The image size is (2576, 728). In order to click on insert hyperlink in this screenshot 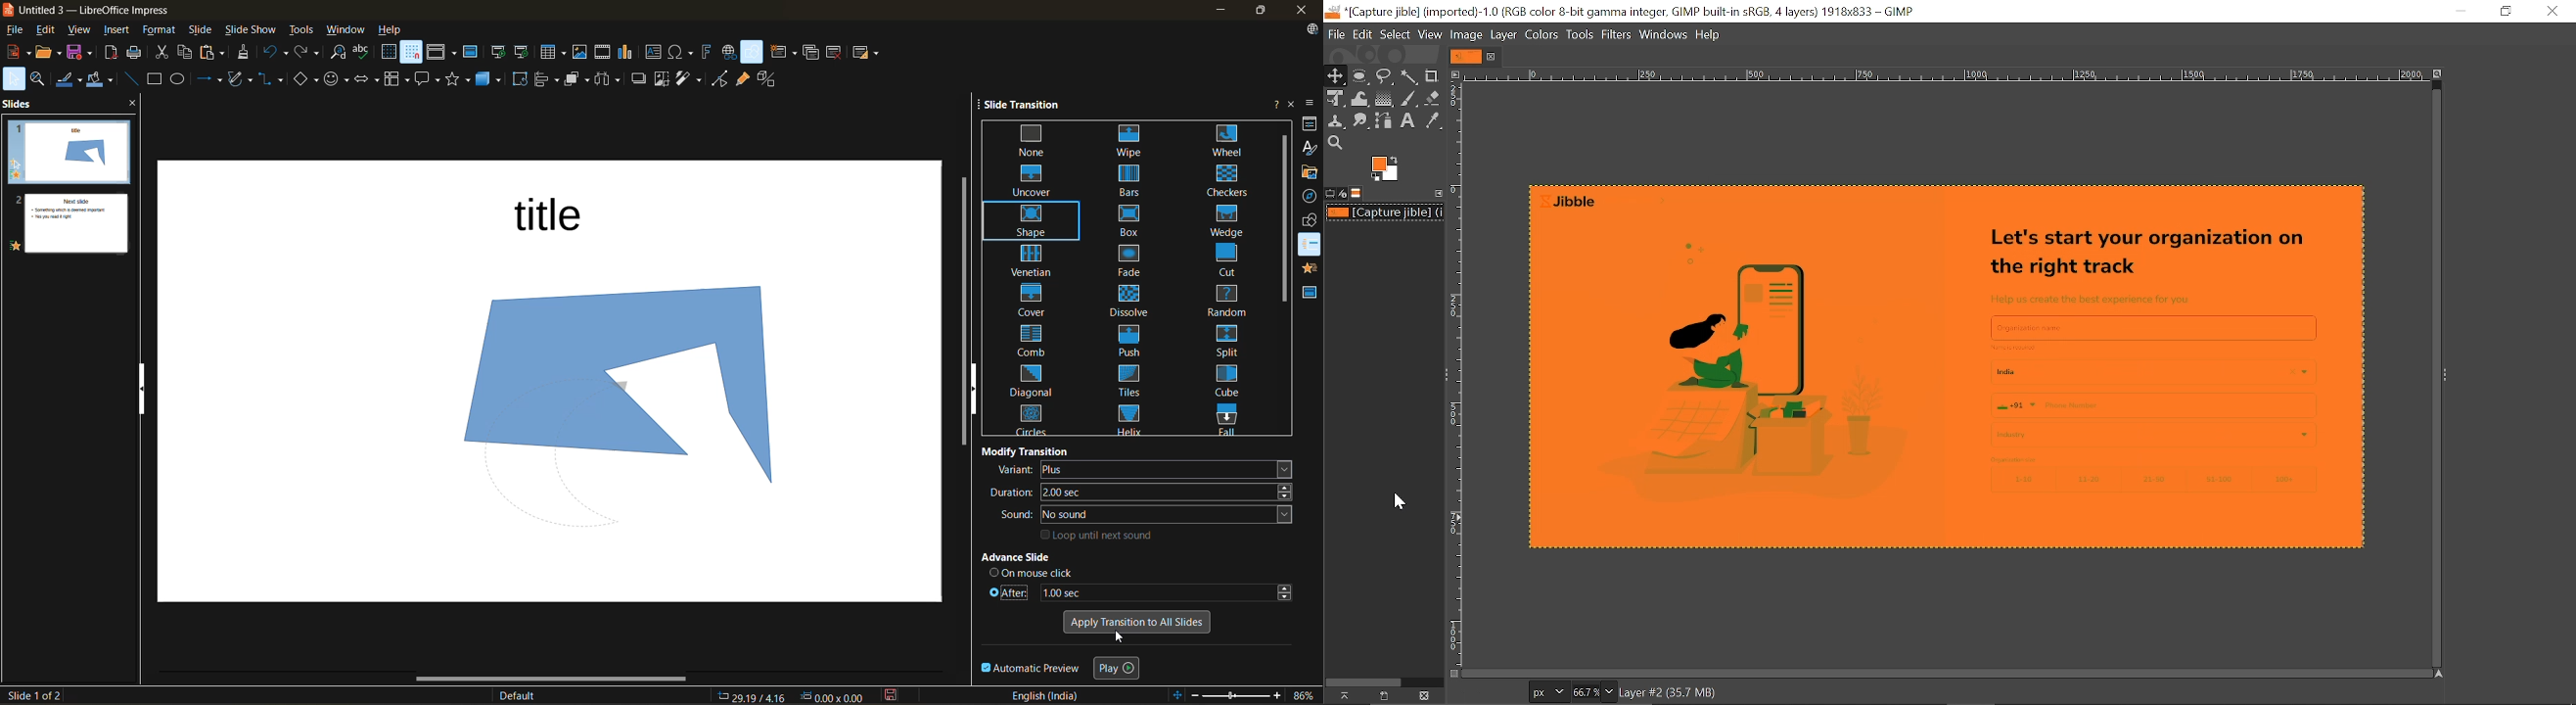, I will do `click(730, 52)`.